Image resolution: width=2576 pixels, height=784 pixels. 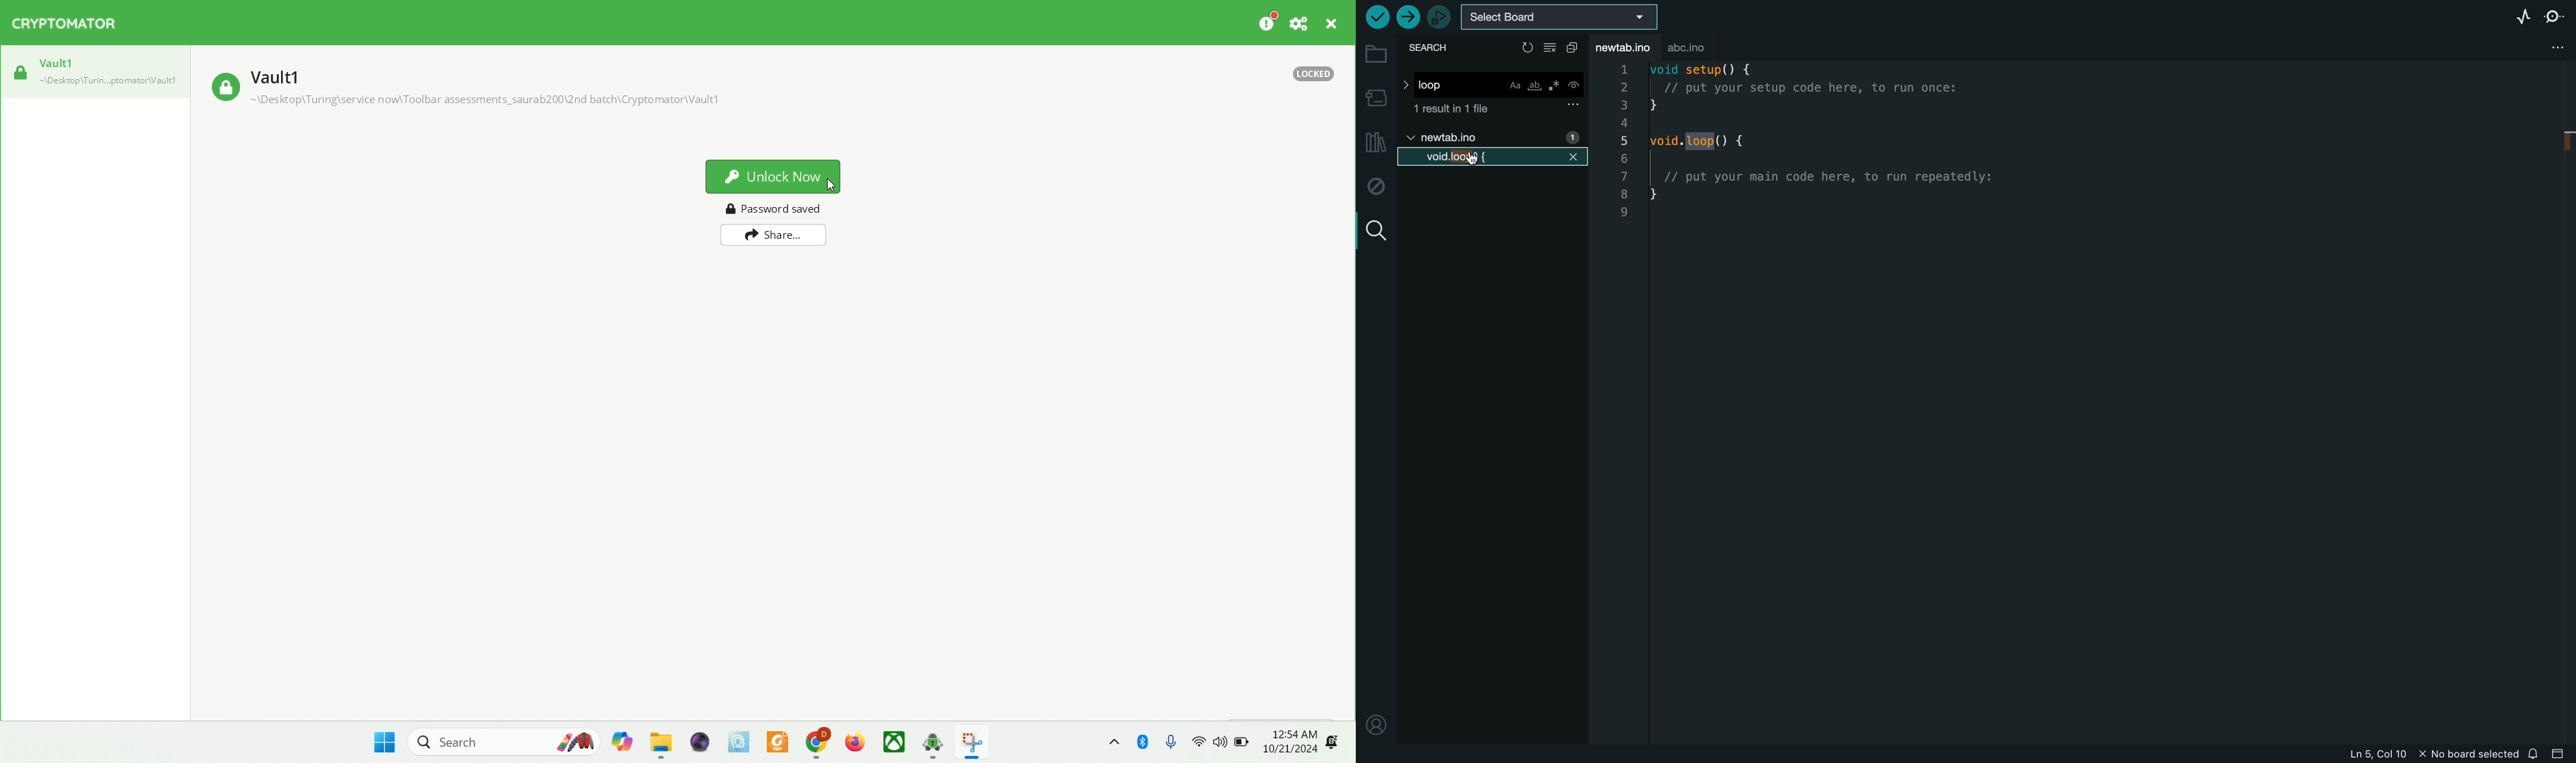 I want to click on cryptomator, so click(x=933, y=743).